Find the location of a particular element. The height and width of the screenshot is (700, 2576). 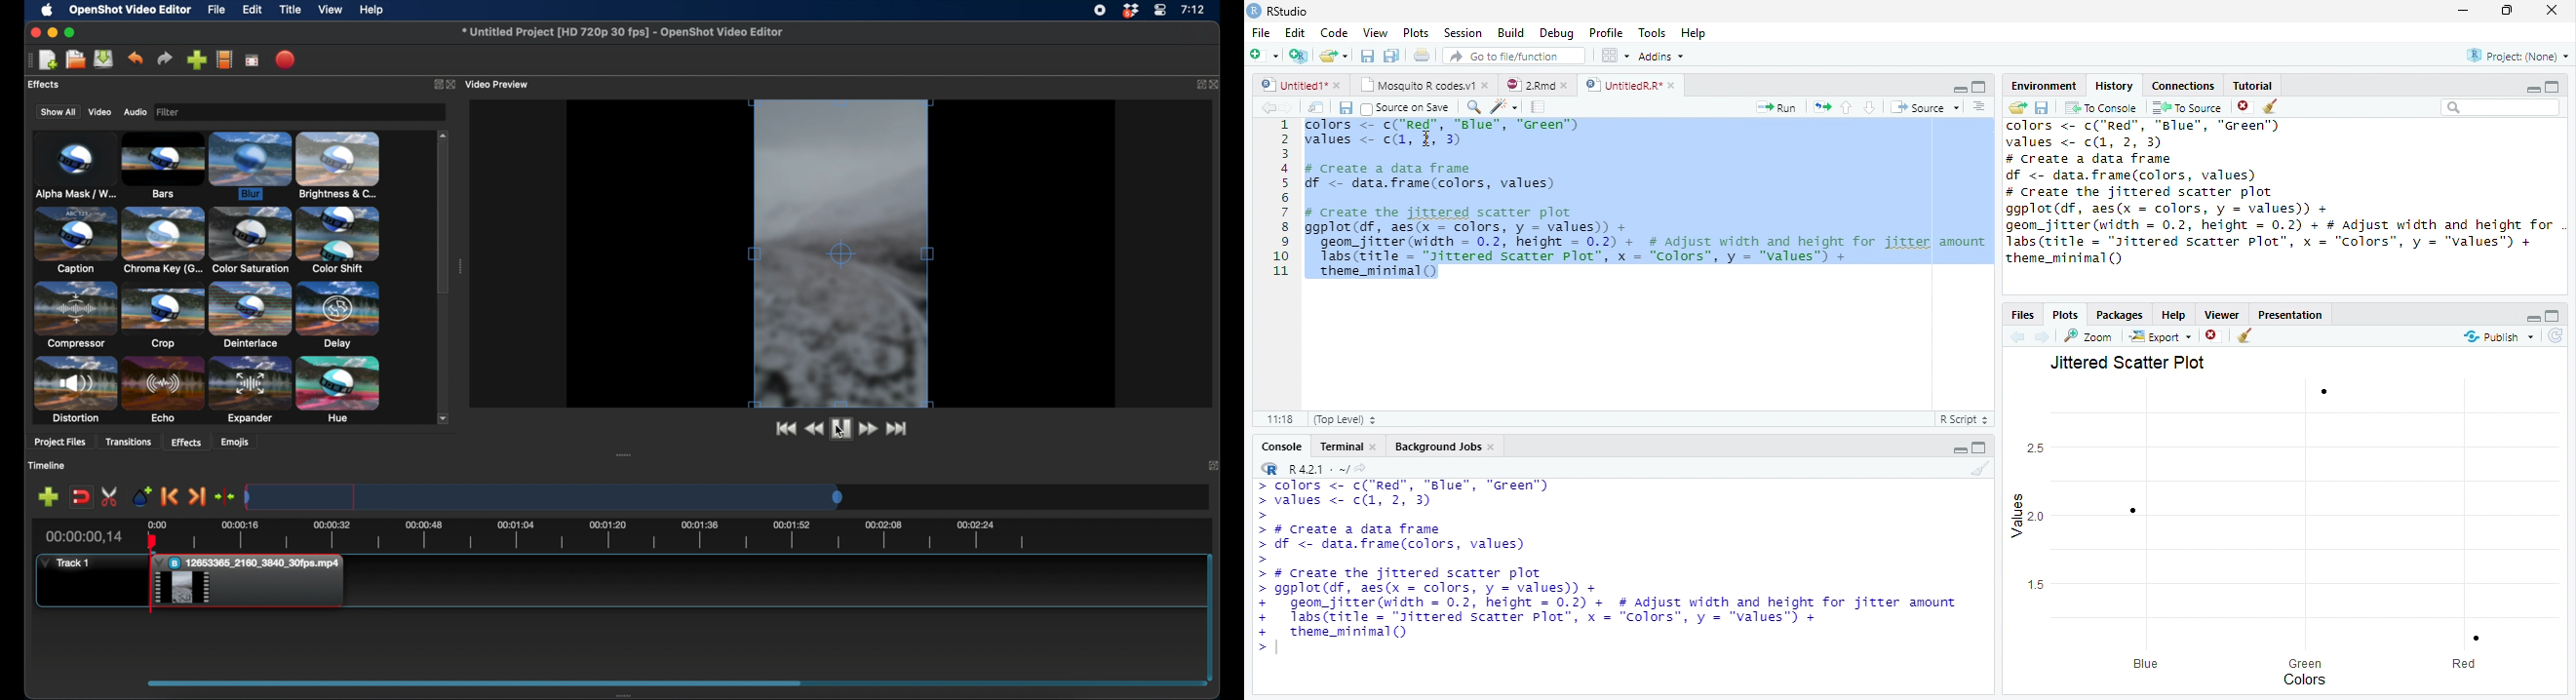

2.Rmd is located at coordinates (1528, 85).